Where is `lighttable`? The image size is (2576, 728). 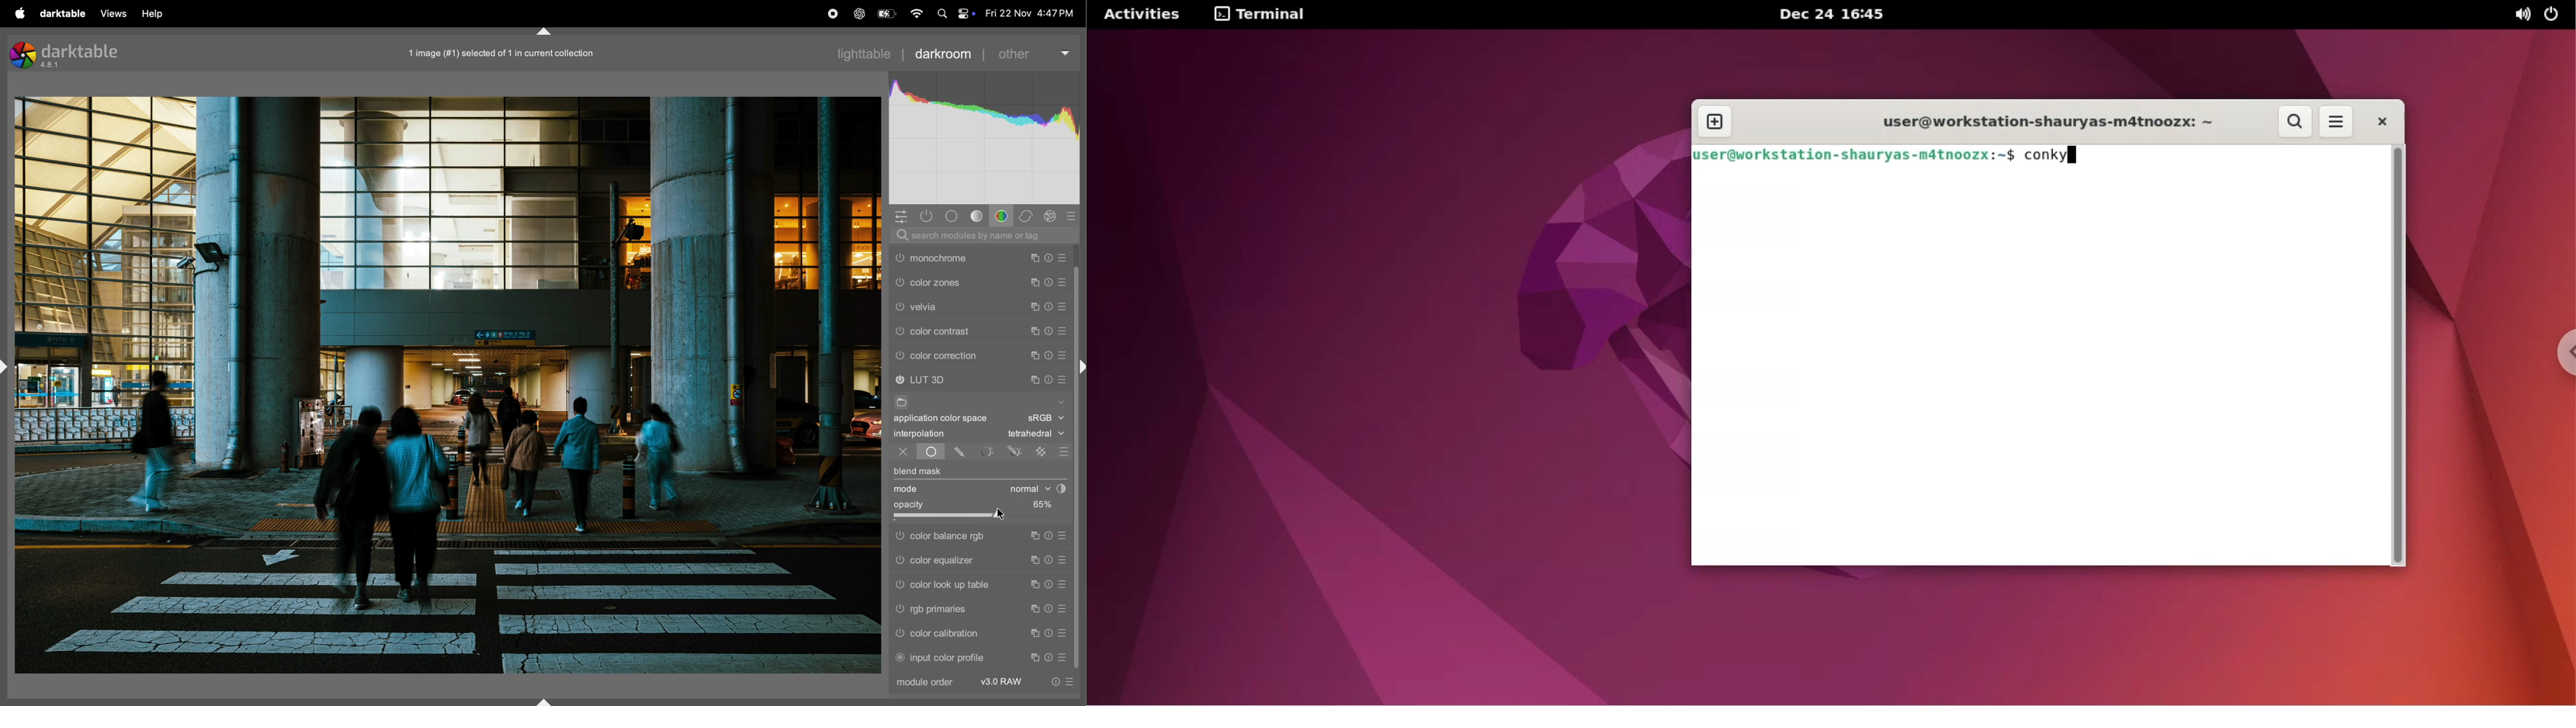 lighttable is located at coordinates (863, 55).